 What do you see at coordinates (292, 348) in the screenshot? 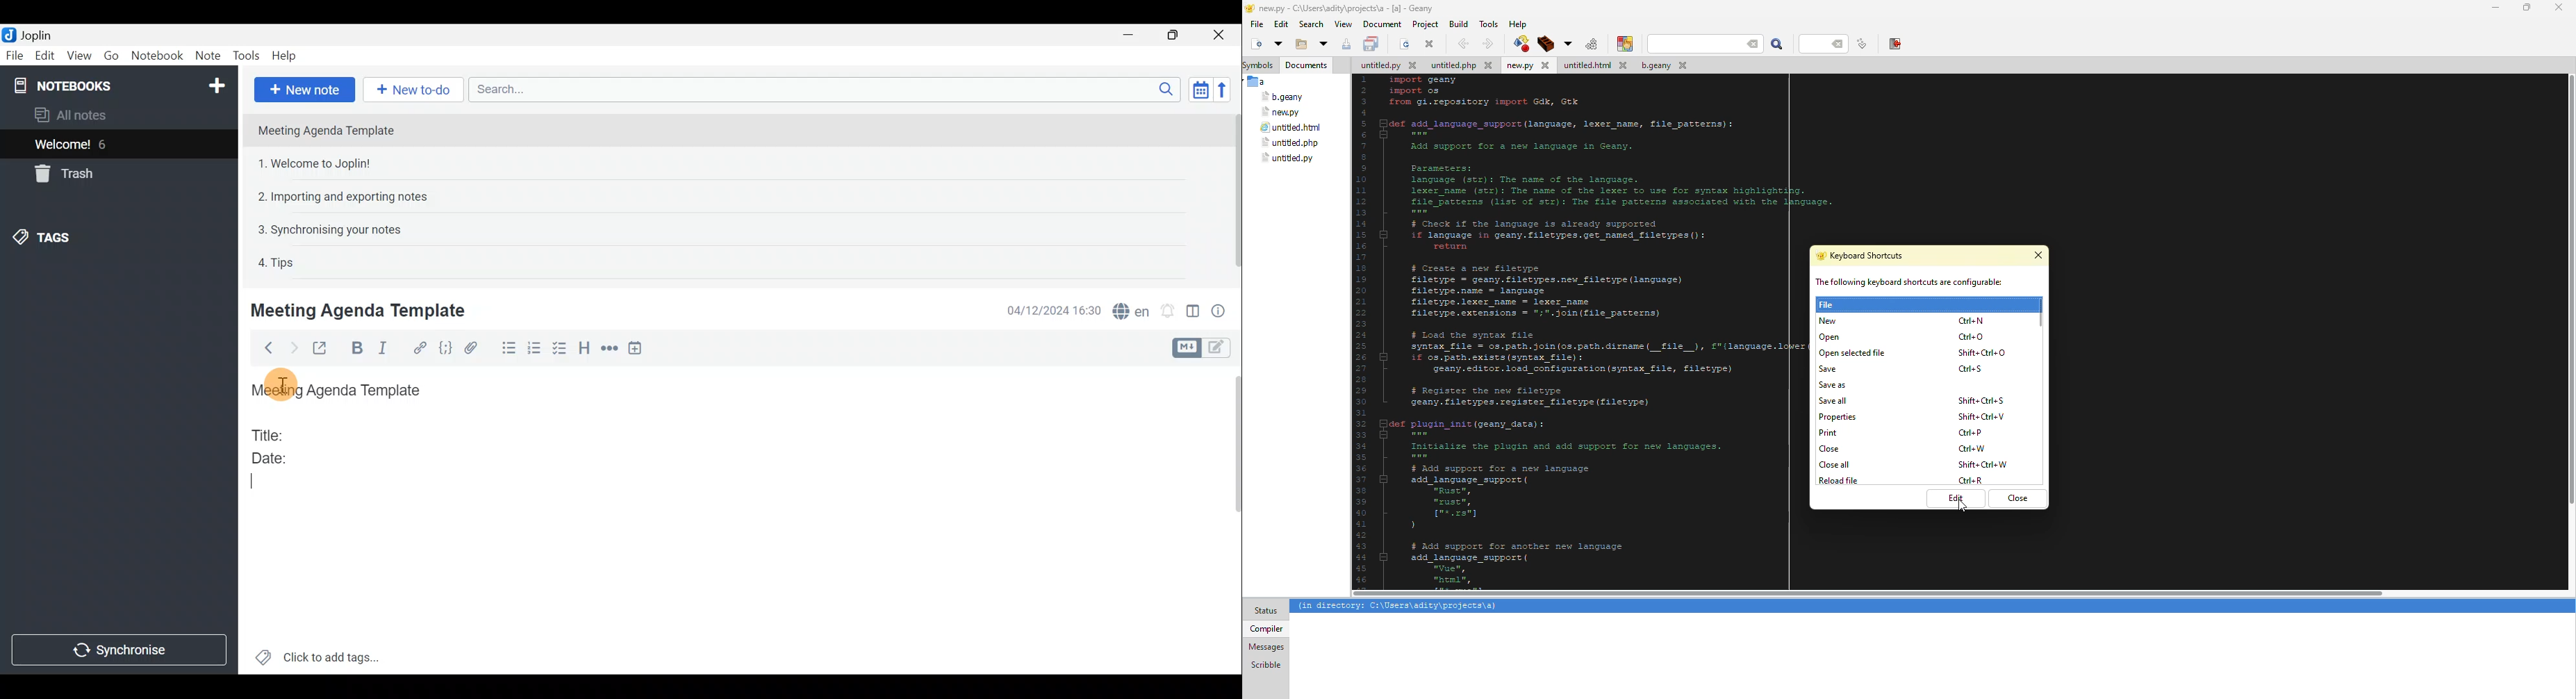
I see `Forward` at bounding box center [292, 348].